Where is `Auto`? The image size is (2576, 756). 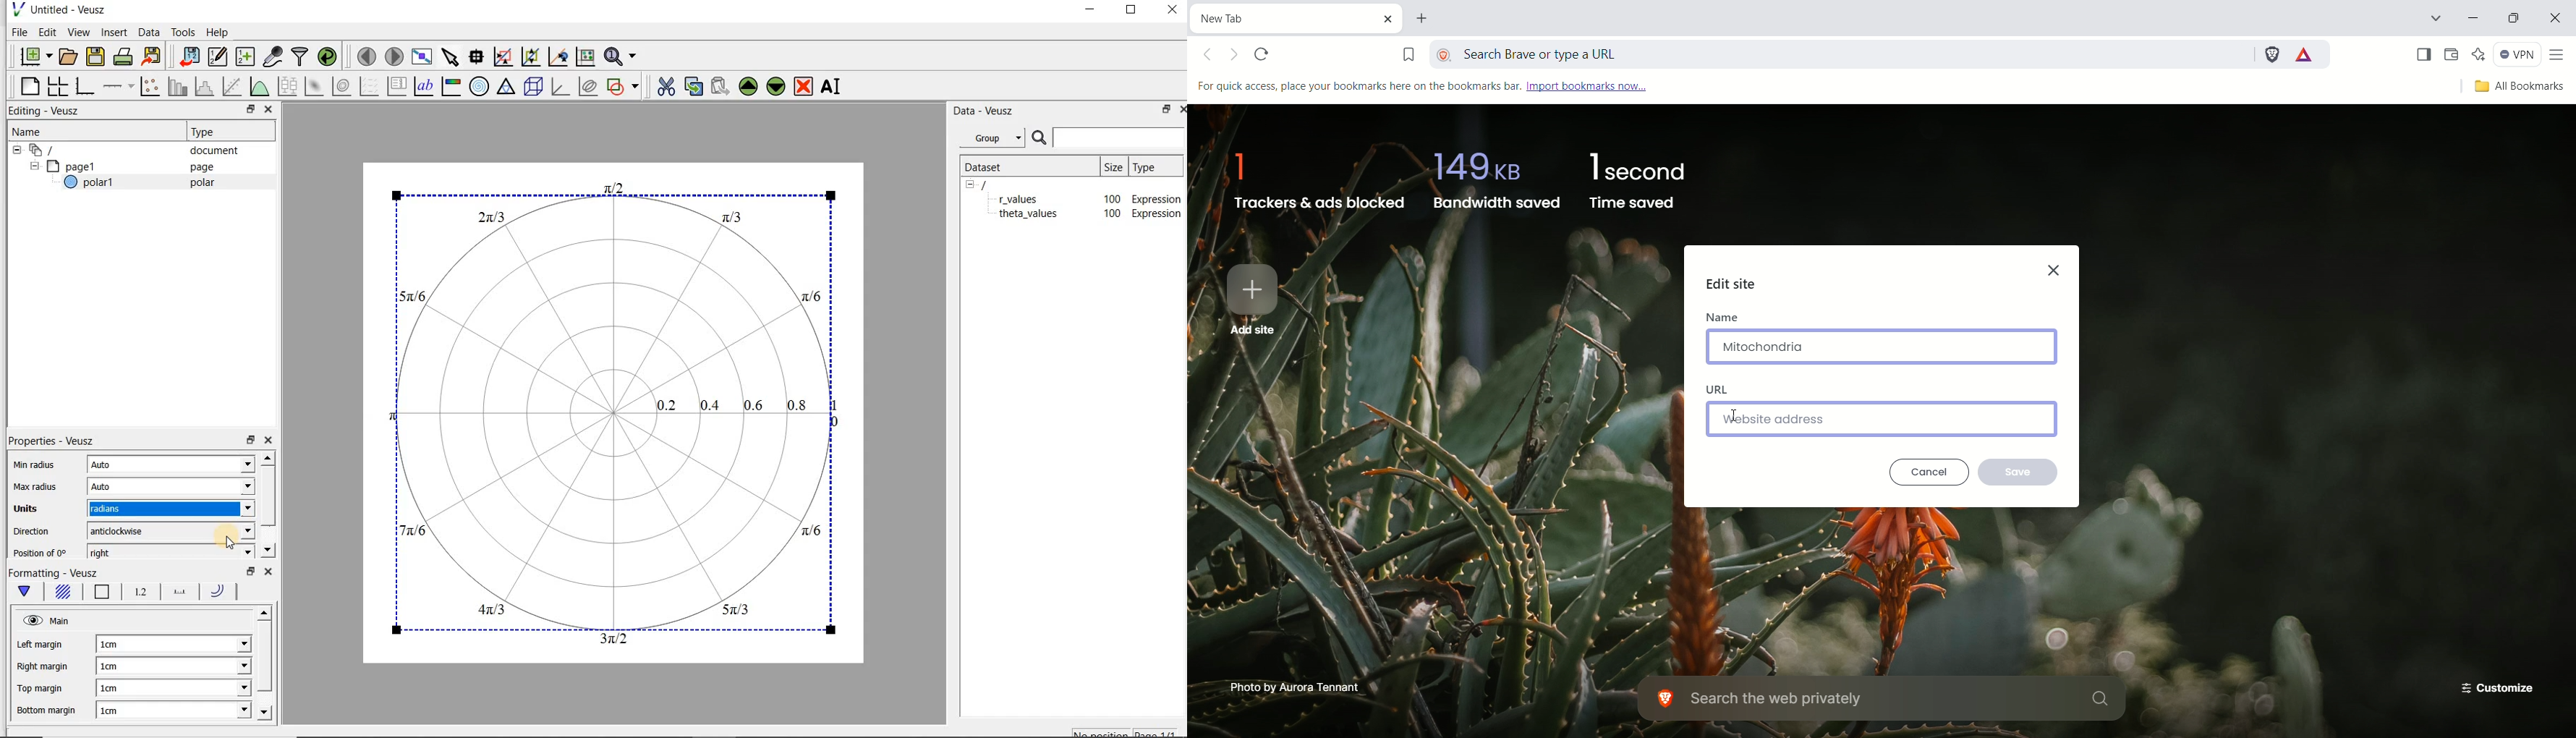 Auto is located at coordinates (119, 467).